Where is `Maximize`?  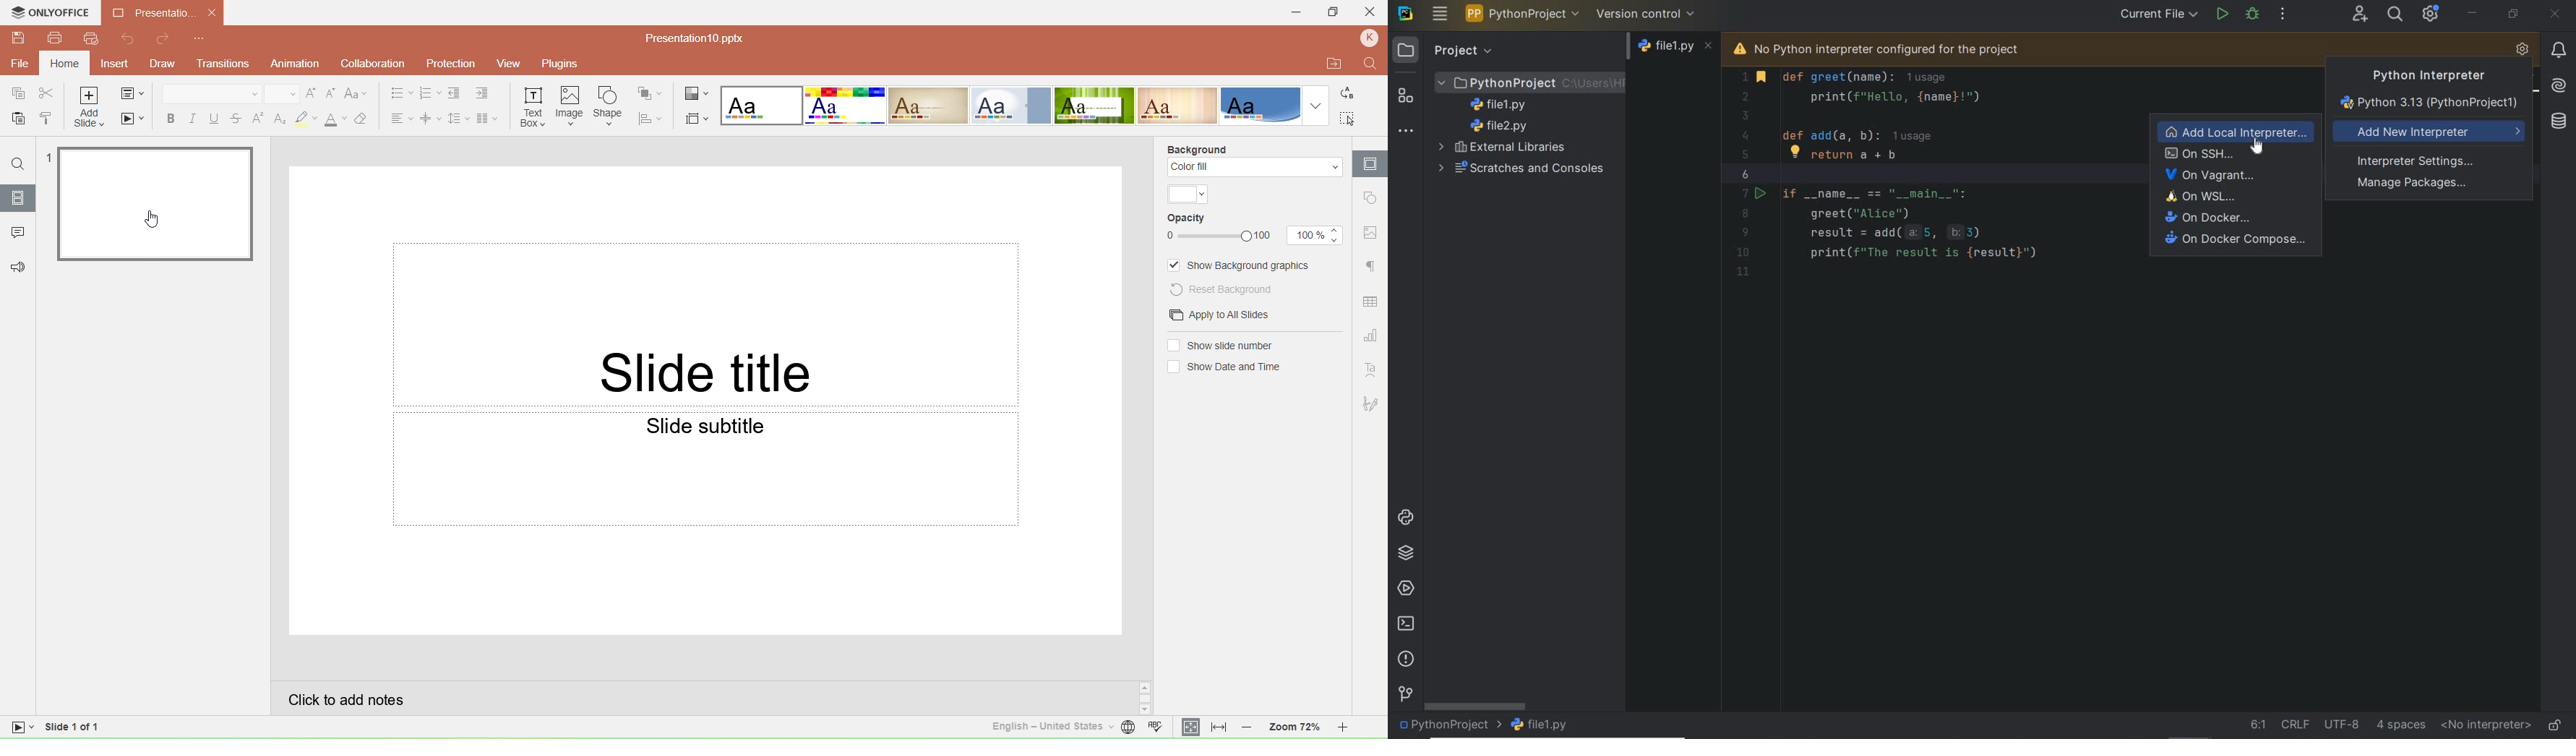
Maximize is located at coordinates (1336, 13).